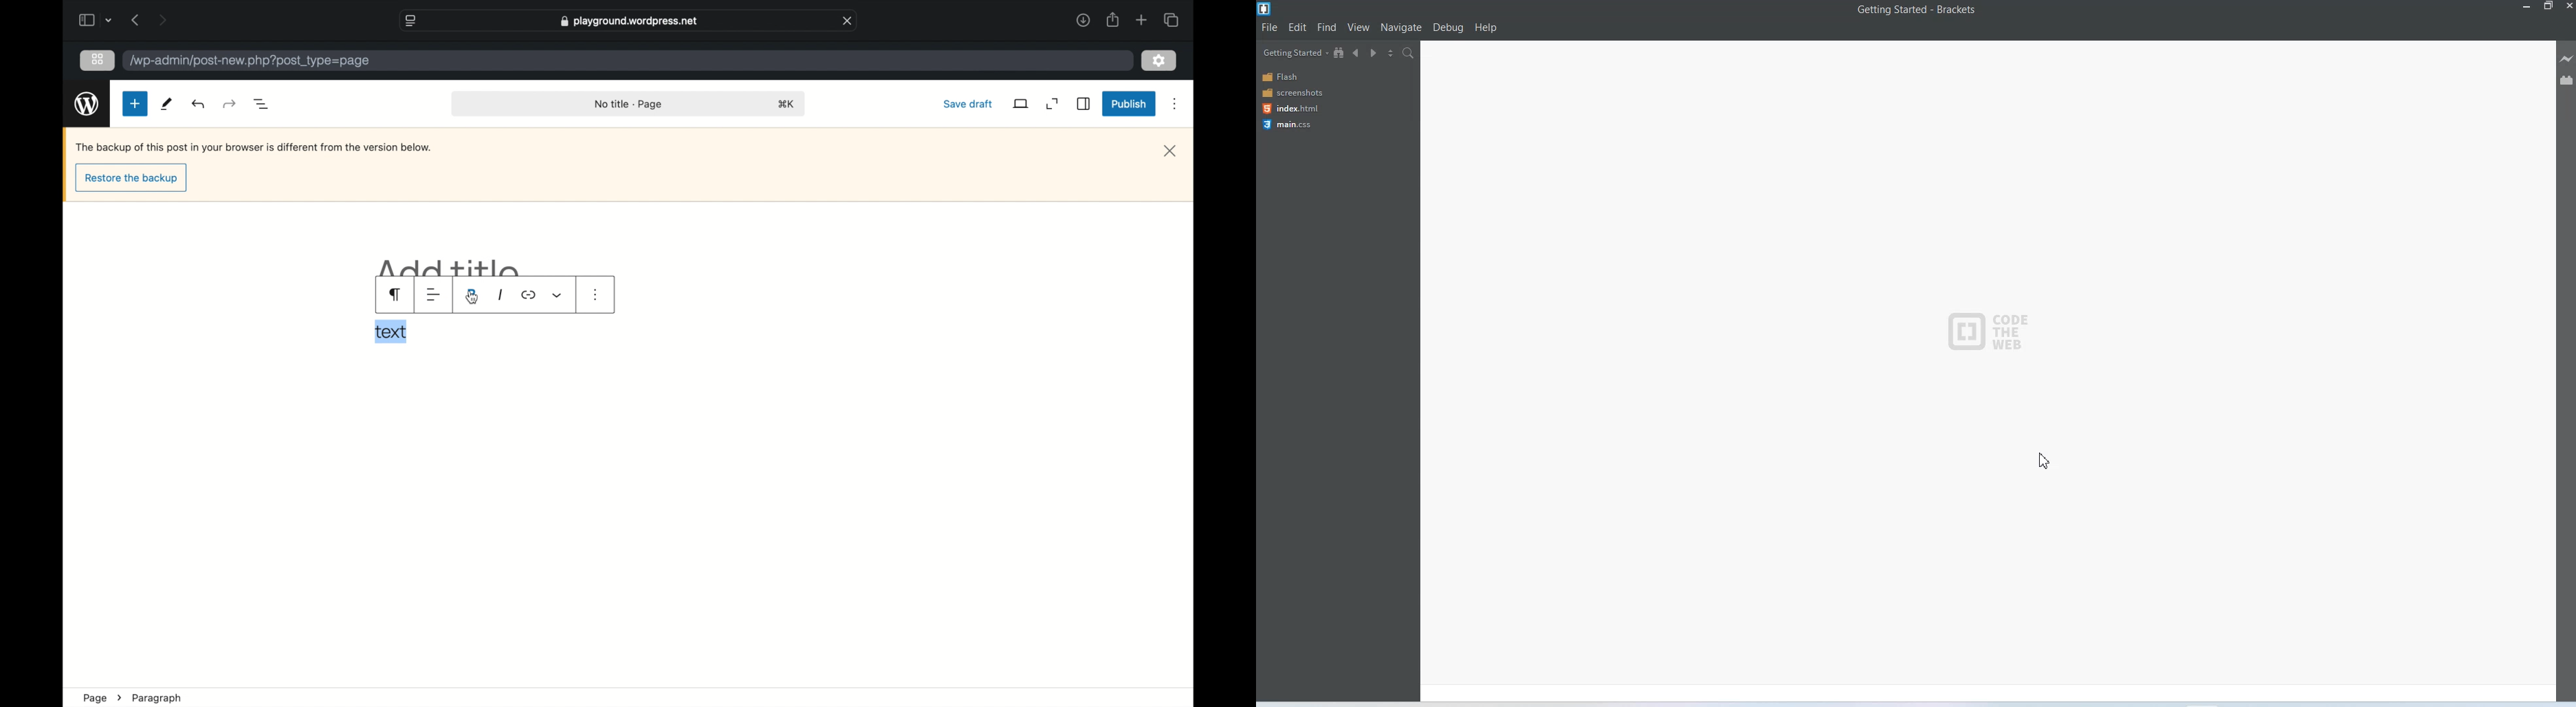 The width and height of the screenshot is (2576, 728). Describe the element at coordinates (1358, 28) in the screenshot. I see `View` at that location.